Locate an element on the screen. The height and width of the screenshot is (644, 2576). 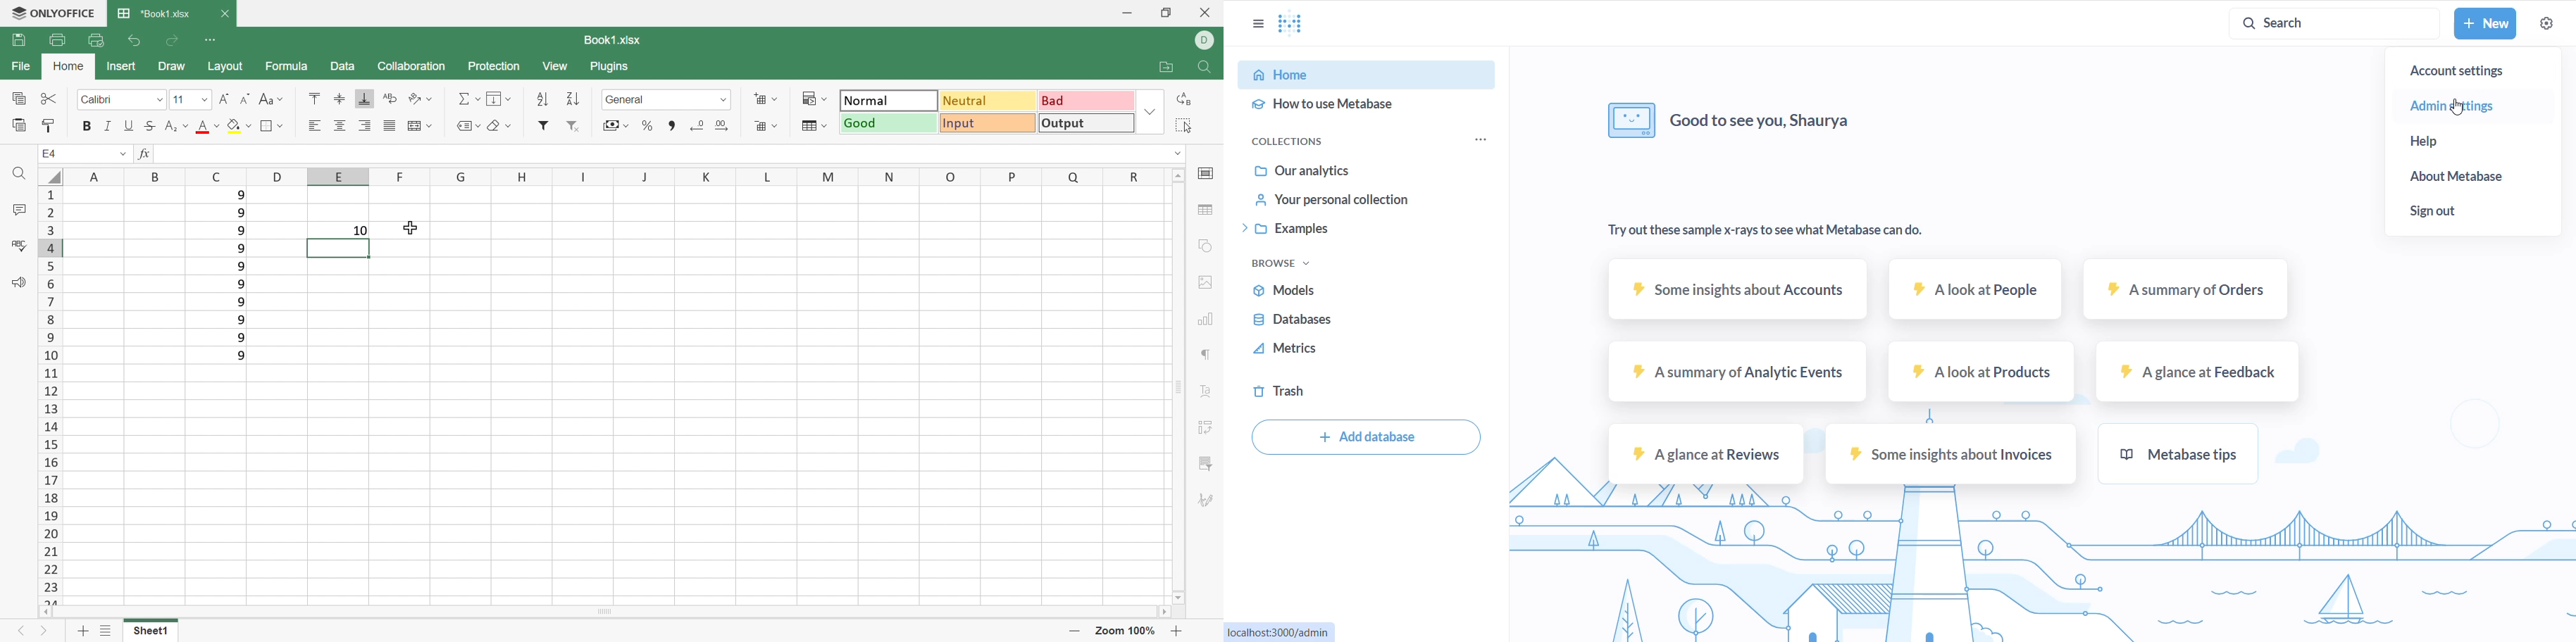
Good is located at coordinates (890, 124).